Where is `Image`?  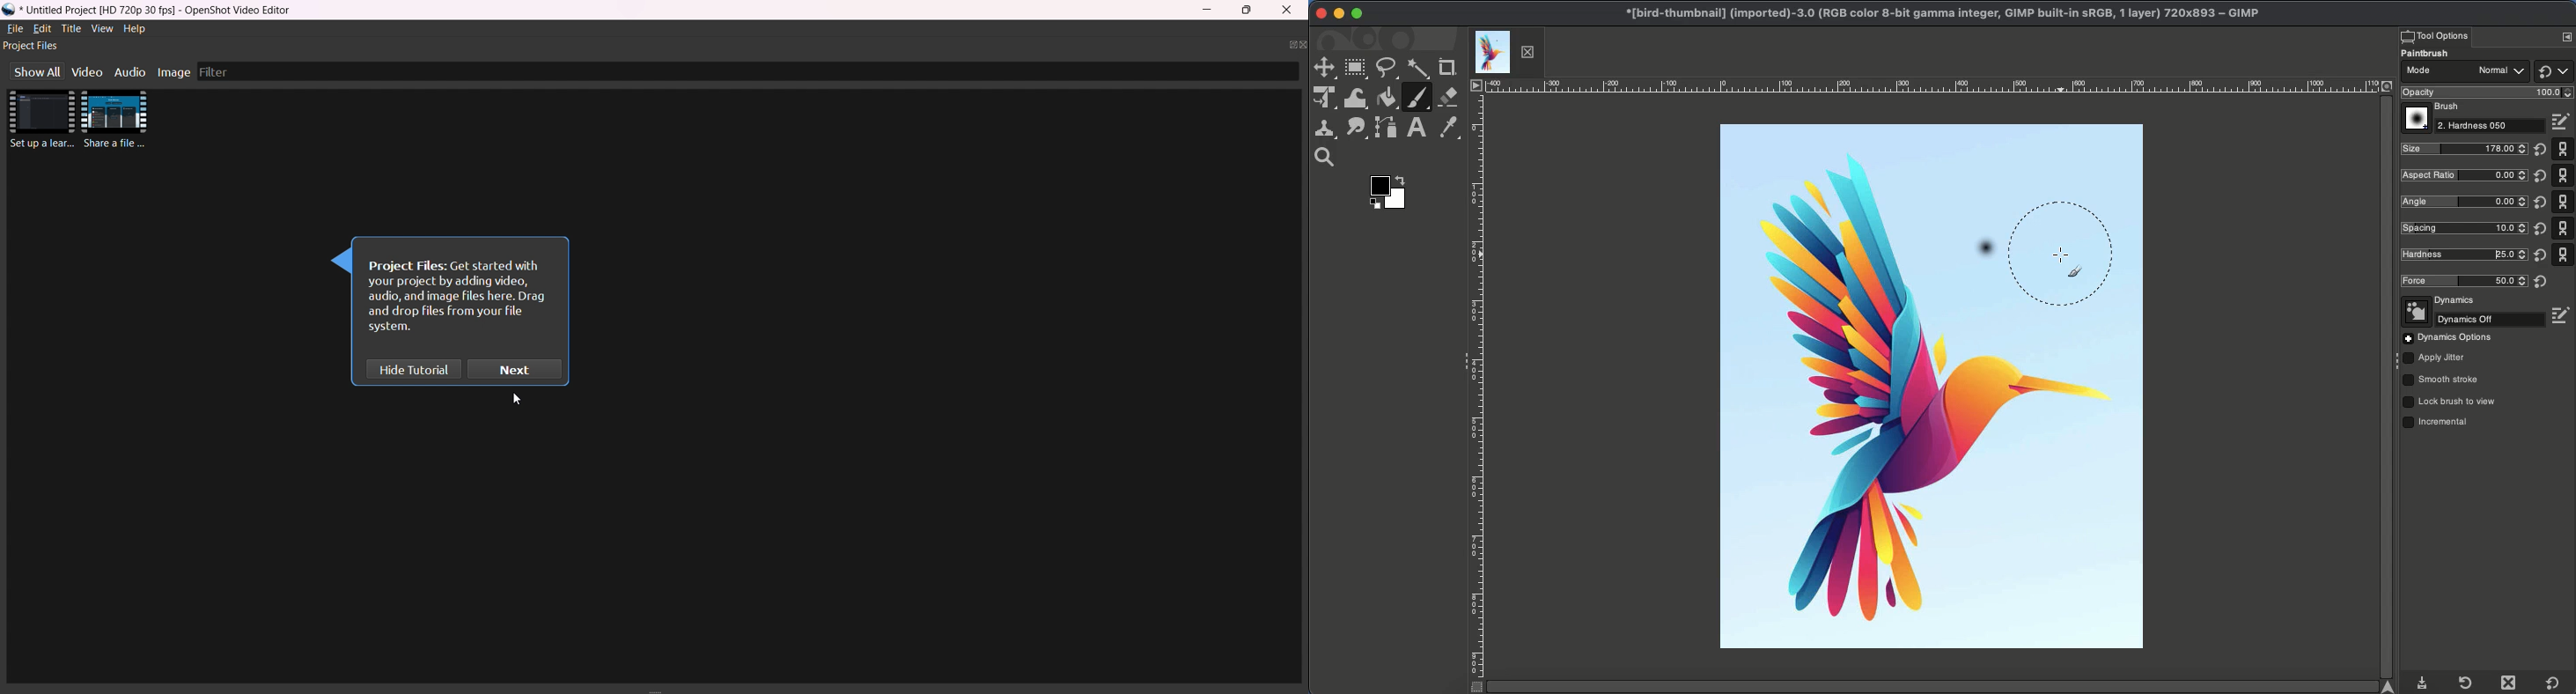
Image is located at coordinates (1935, 482).